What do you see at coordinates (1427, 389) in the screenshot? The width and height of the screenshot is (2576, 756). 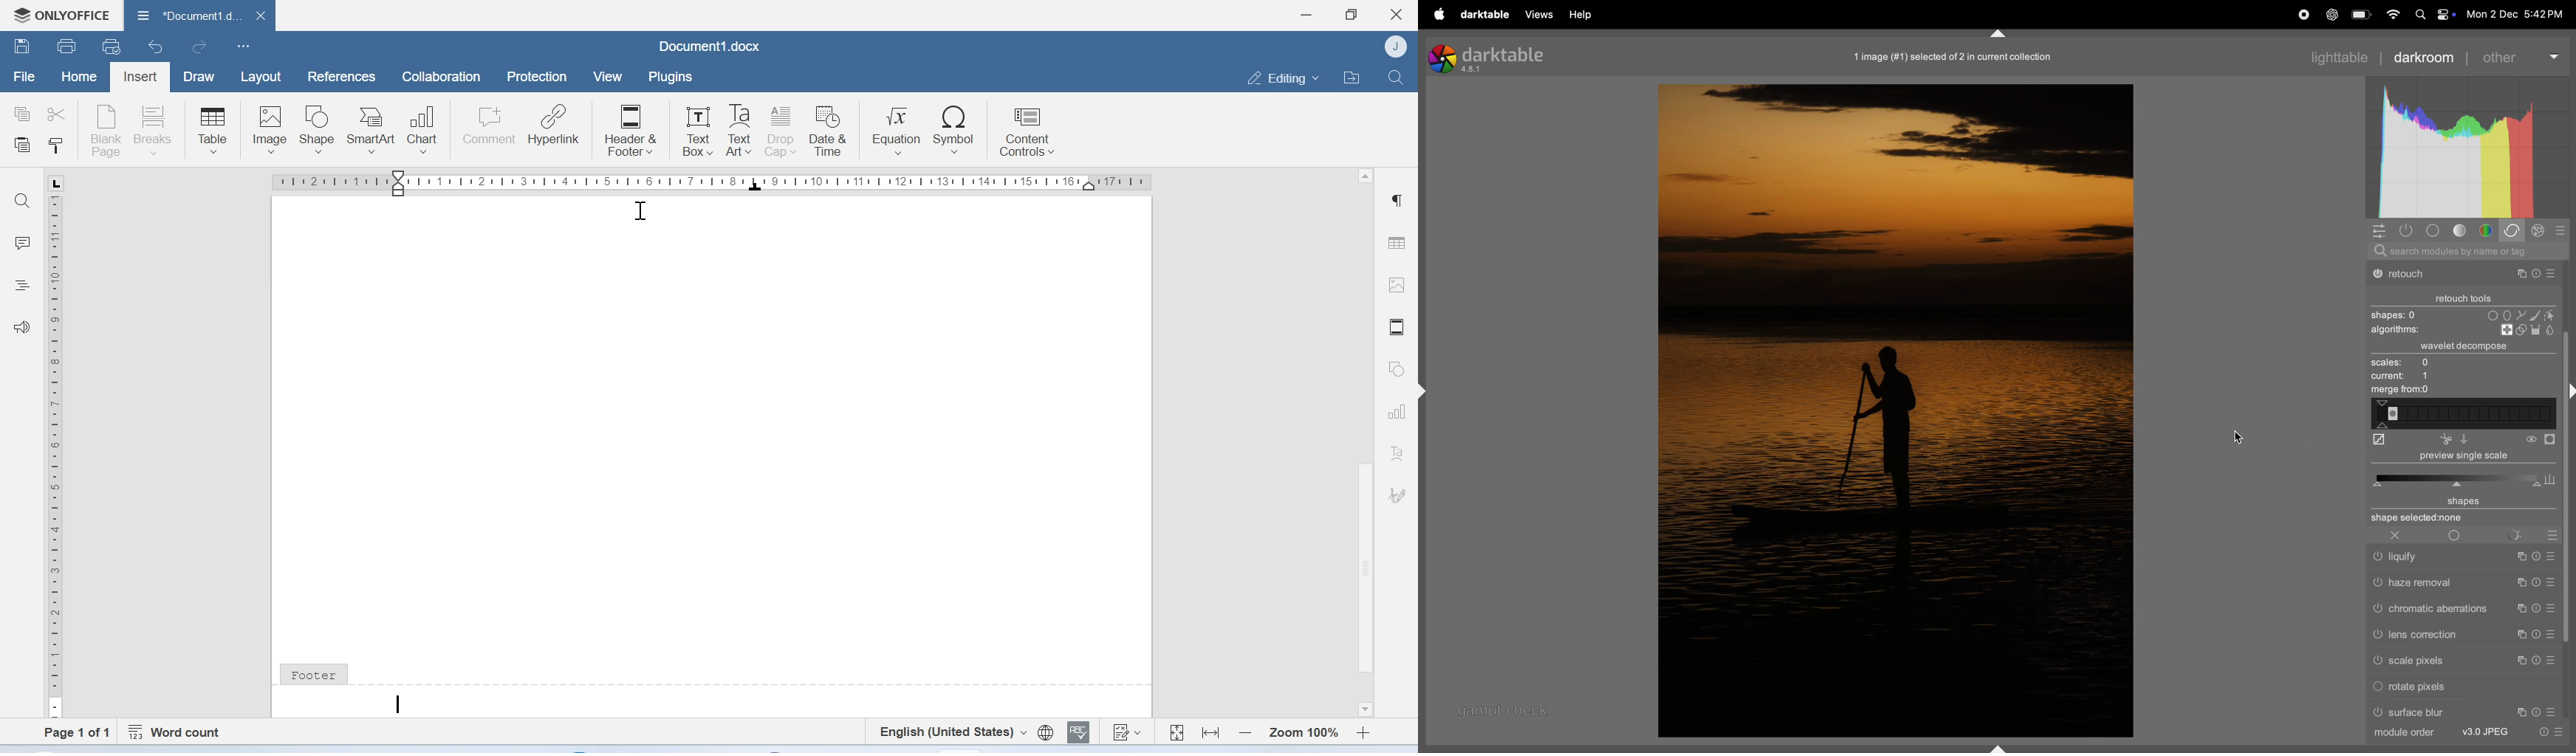 I see `expand` at bounding box center [1427, 389].